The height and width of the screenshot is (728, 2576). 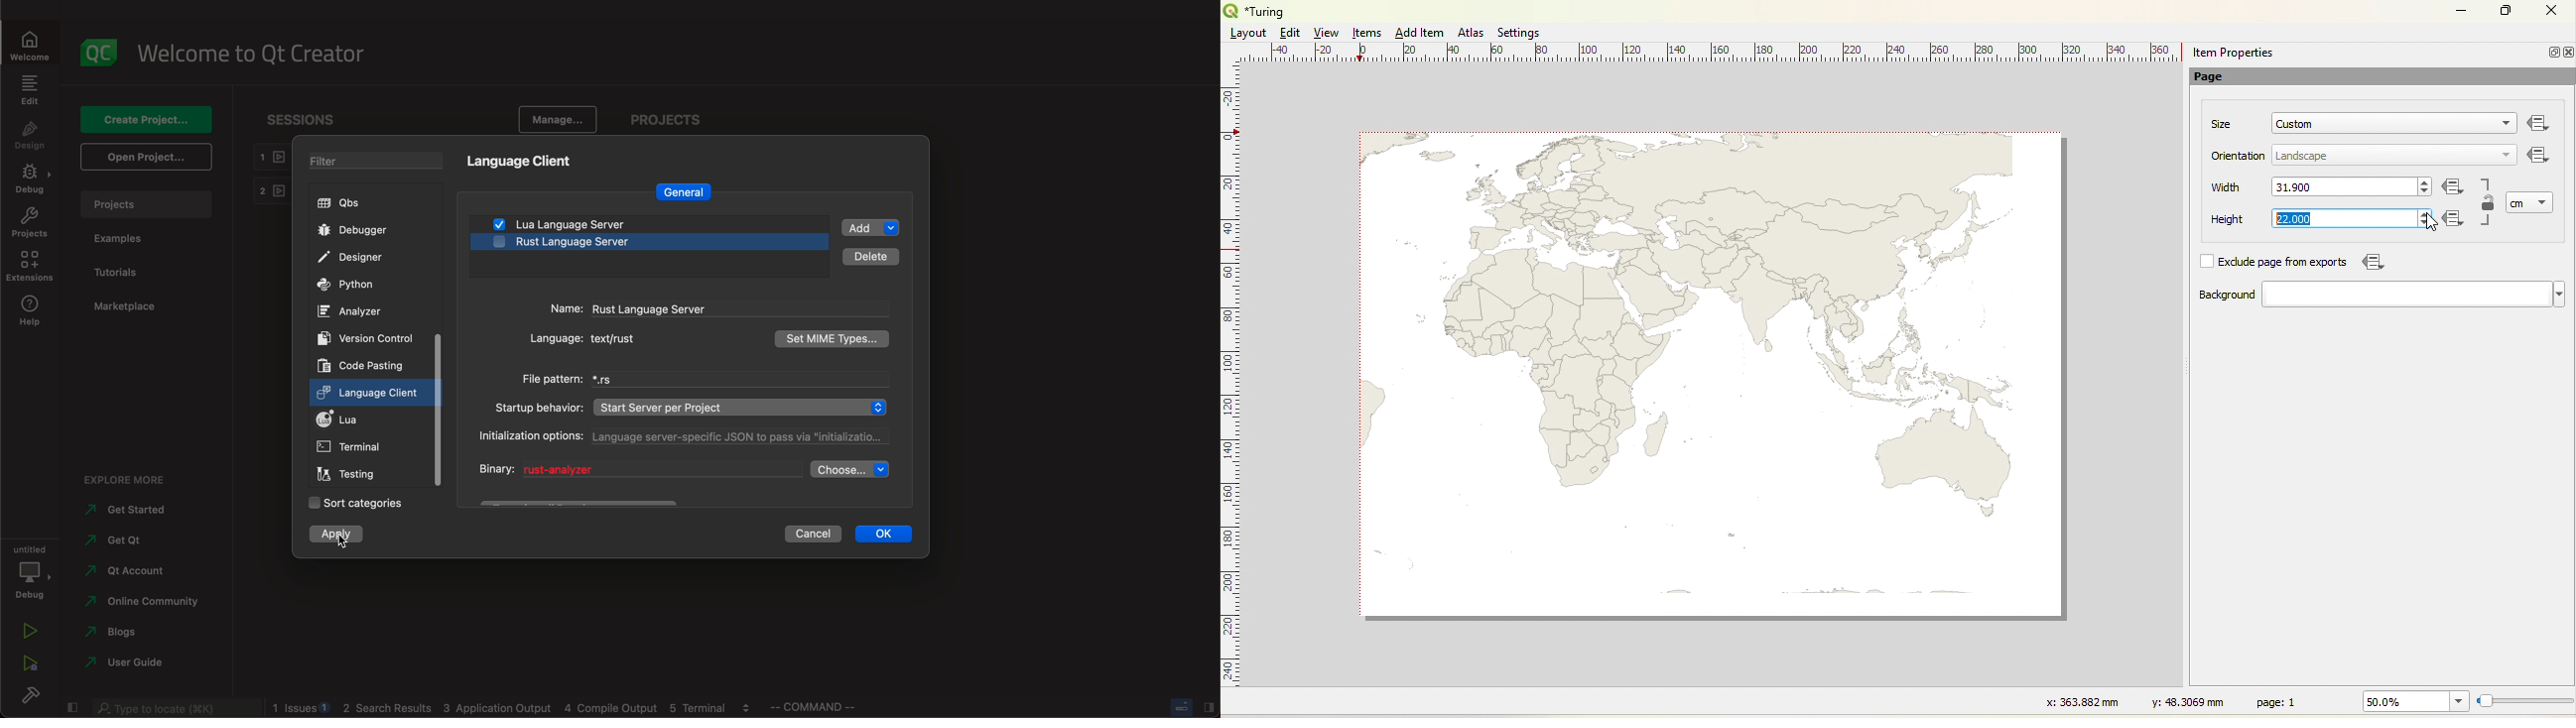 What do you see at coordinates (355, 501) in the screenshot?
I see `sort categories` at bounding box center [355, 501].